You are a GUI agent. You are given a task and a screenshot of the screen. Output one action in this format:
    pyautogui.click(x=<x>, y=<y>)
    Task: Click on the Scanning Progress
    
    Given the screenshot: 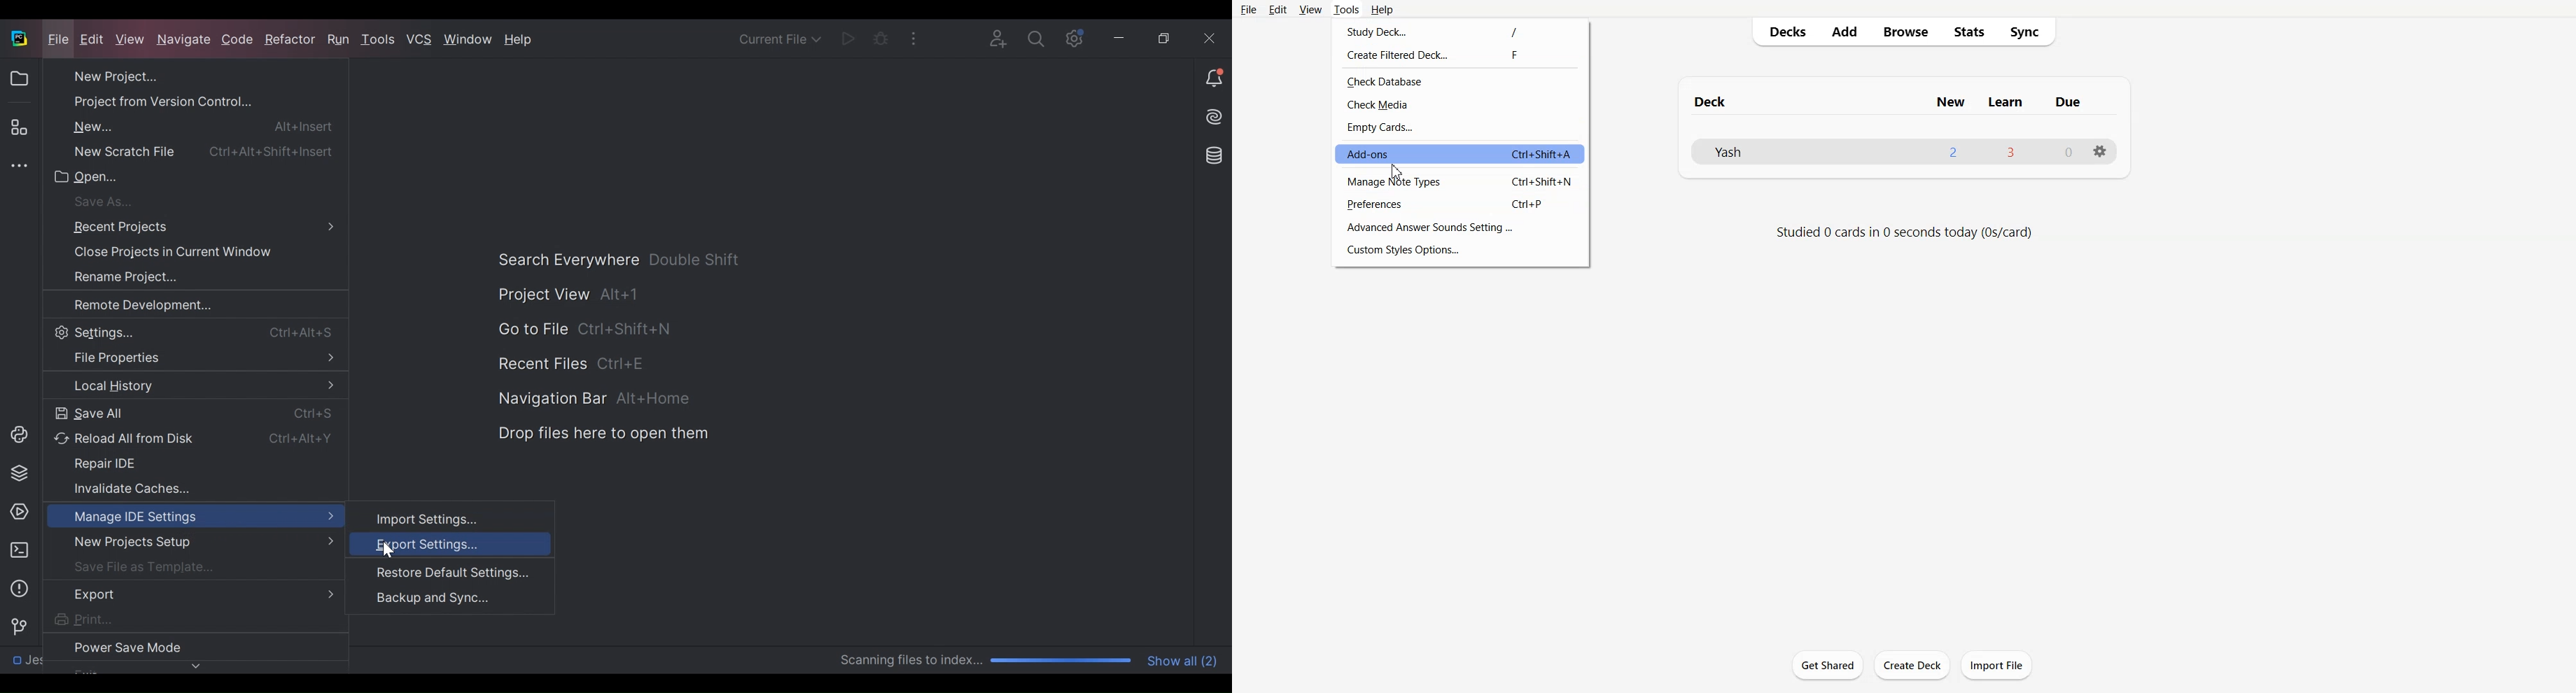 What is the action you would take?
    pyautogui.click(x=987, y=661)
    